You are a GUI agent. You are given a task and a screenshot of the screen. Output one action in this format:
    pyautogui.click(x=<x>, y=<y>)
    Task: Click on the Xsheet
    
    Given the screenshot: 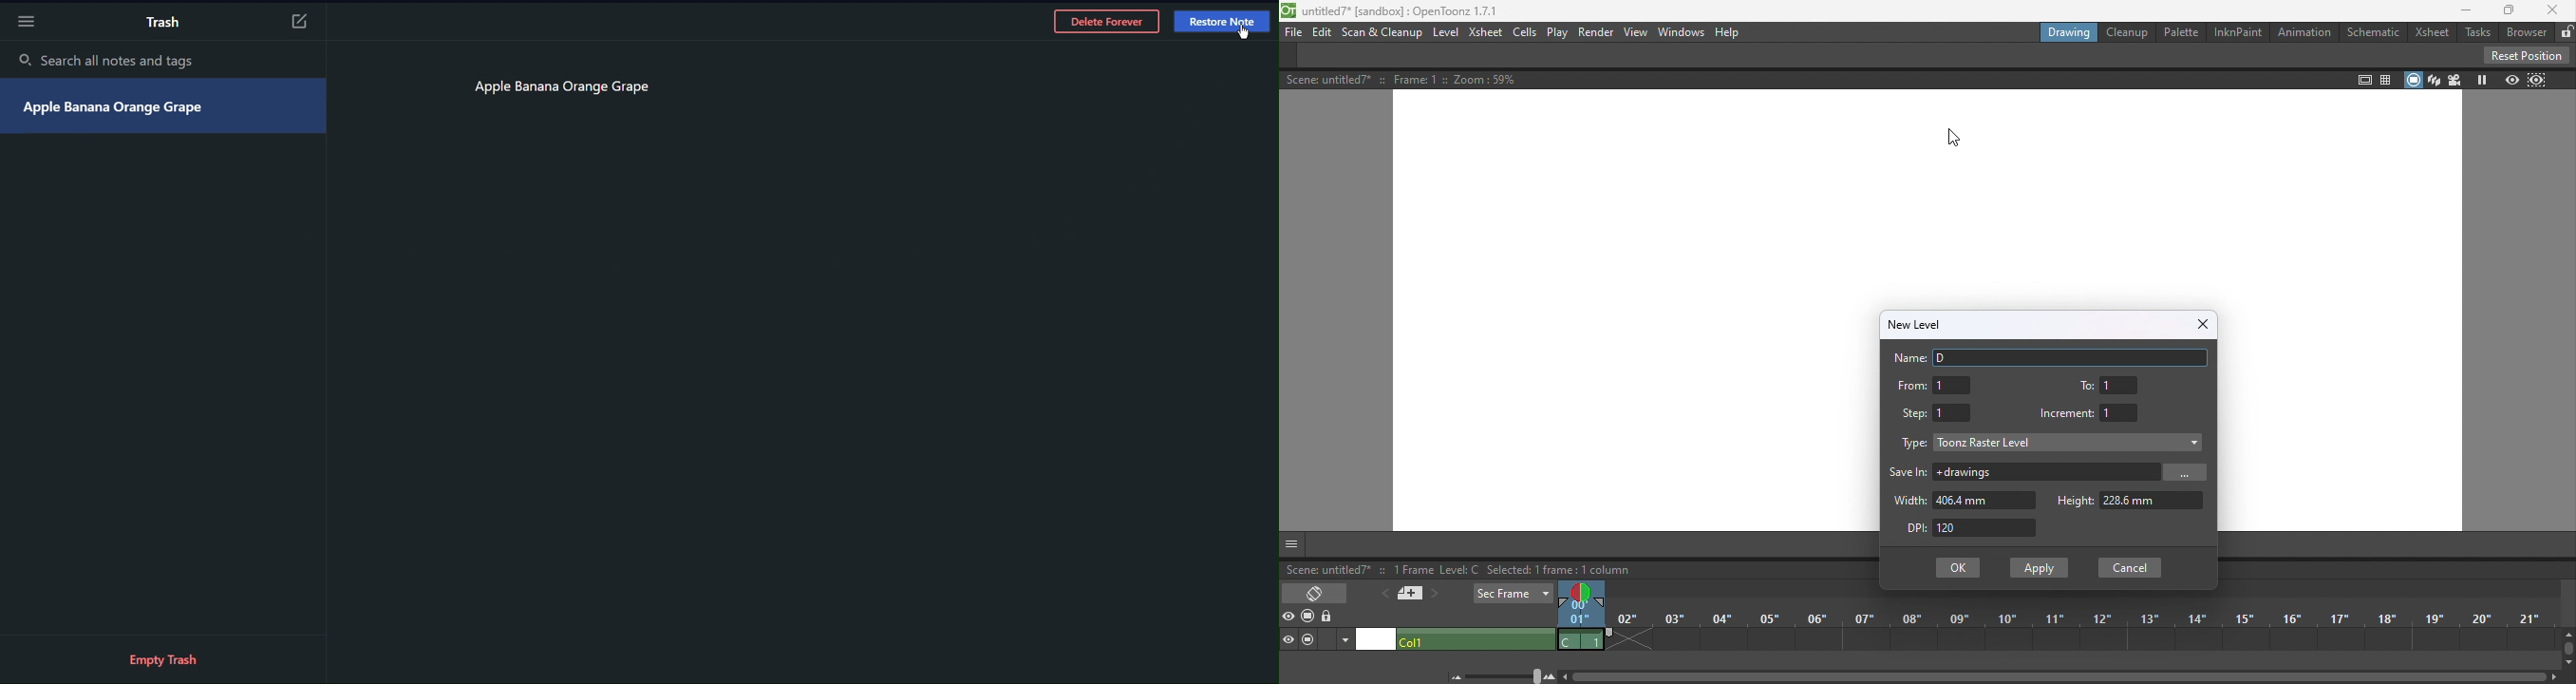 What is the action you would take?
    pyautogui.click(x=2435, y=33)
    